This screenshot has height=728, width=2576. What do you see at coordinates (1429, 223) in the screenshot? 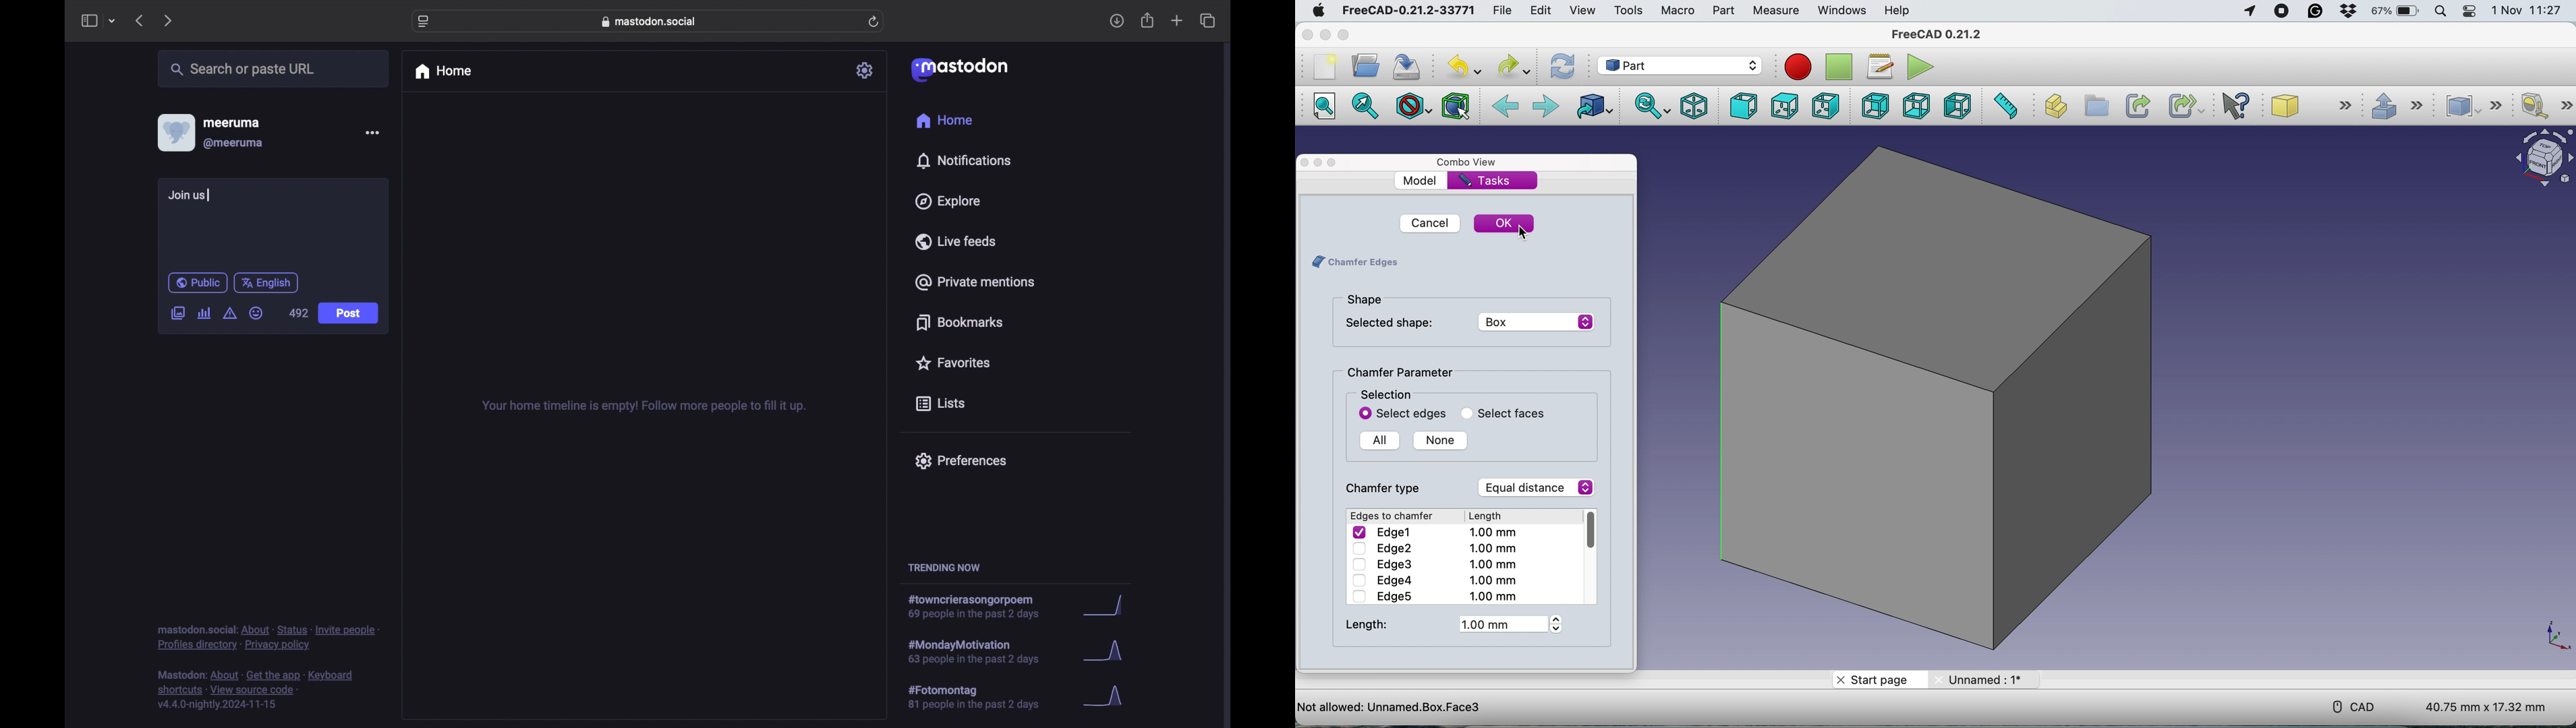
I see `cancel` at bounding box center [1429, 223].